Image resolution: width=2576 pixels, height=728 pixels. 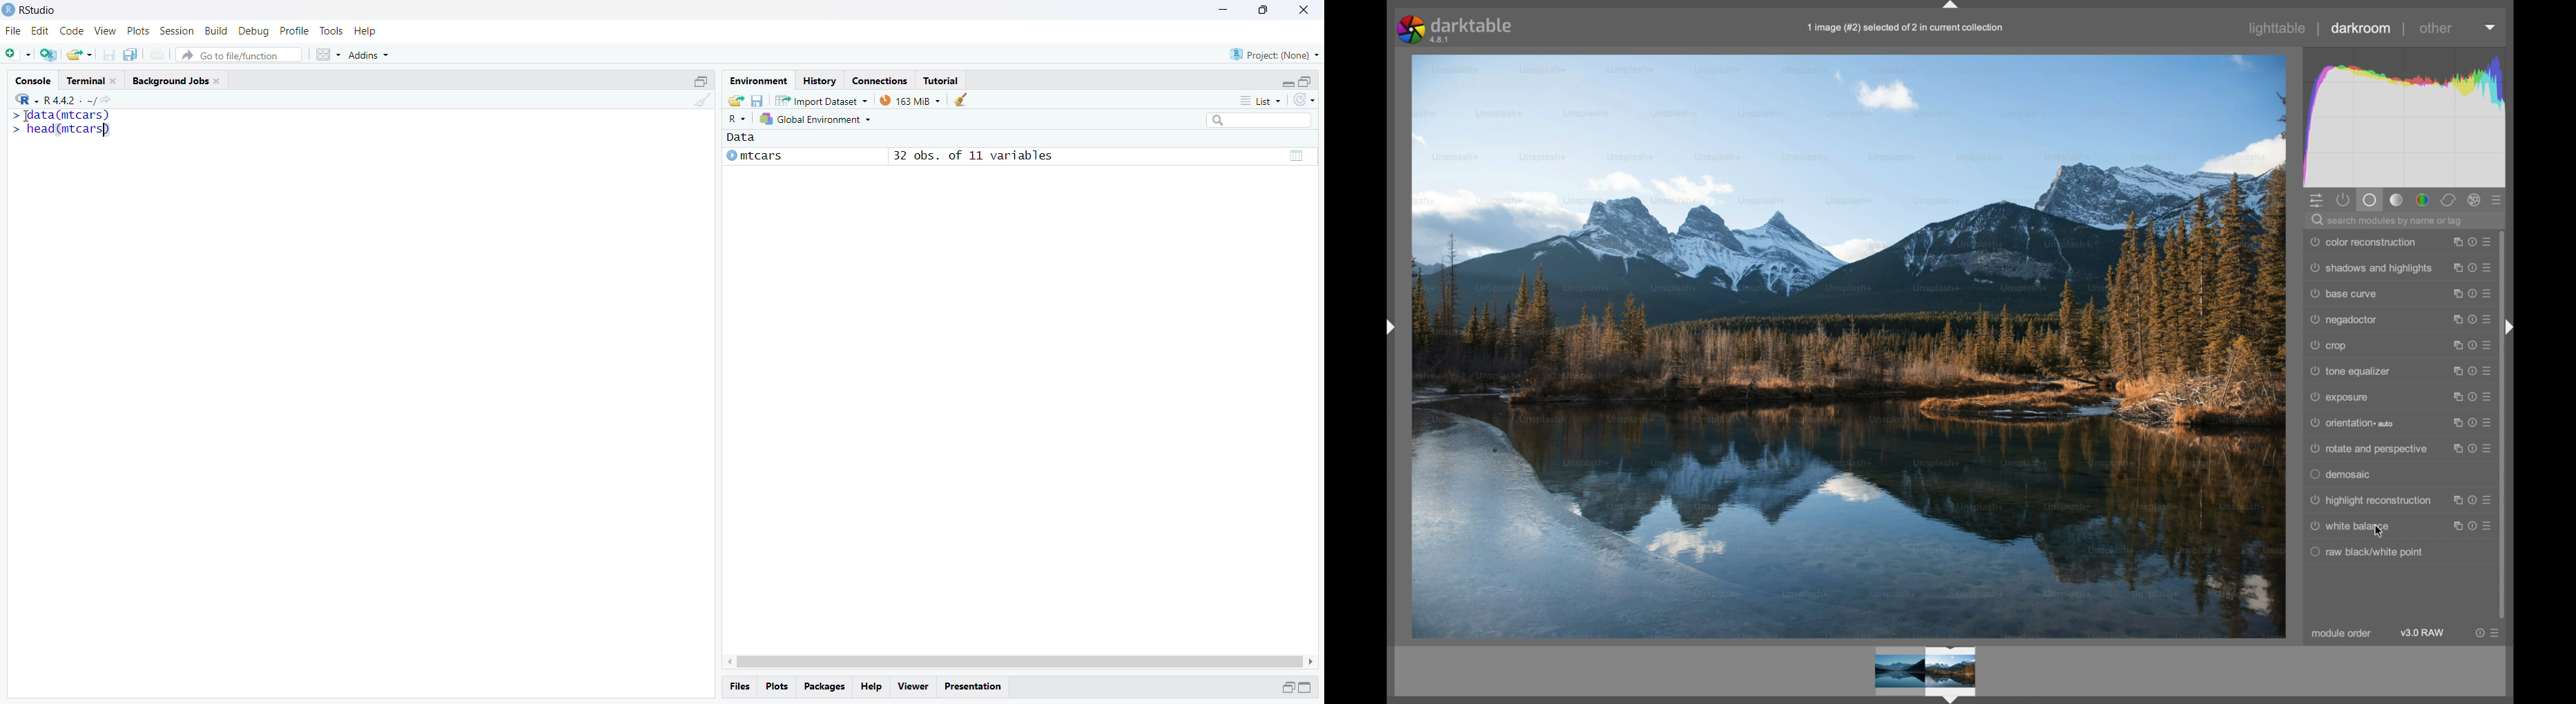 I want to click on Presentation, so click(x=973, y=687).